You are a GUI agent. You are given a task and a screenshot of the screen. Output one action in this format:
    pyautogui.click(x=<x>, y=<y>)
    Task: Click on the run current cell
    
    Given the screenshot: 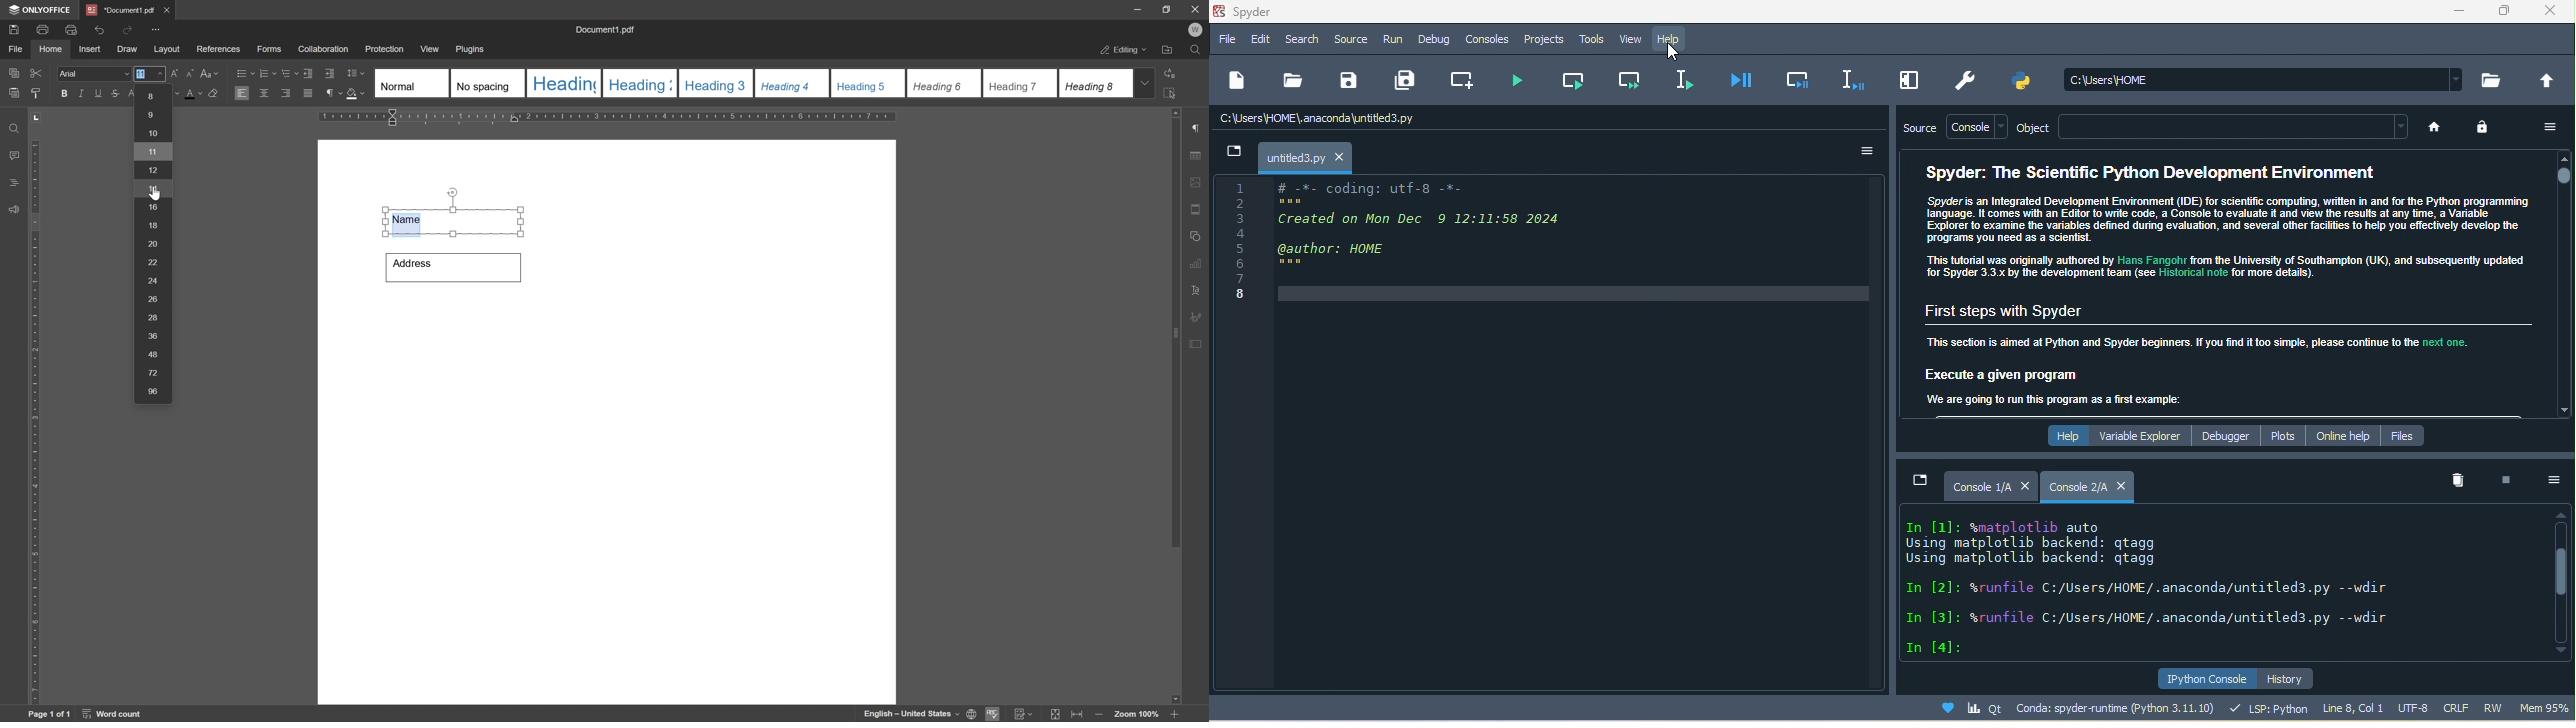 What is the action you would take?
    pyautogui.click(x=1575, y=81)
    